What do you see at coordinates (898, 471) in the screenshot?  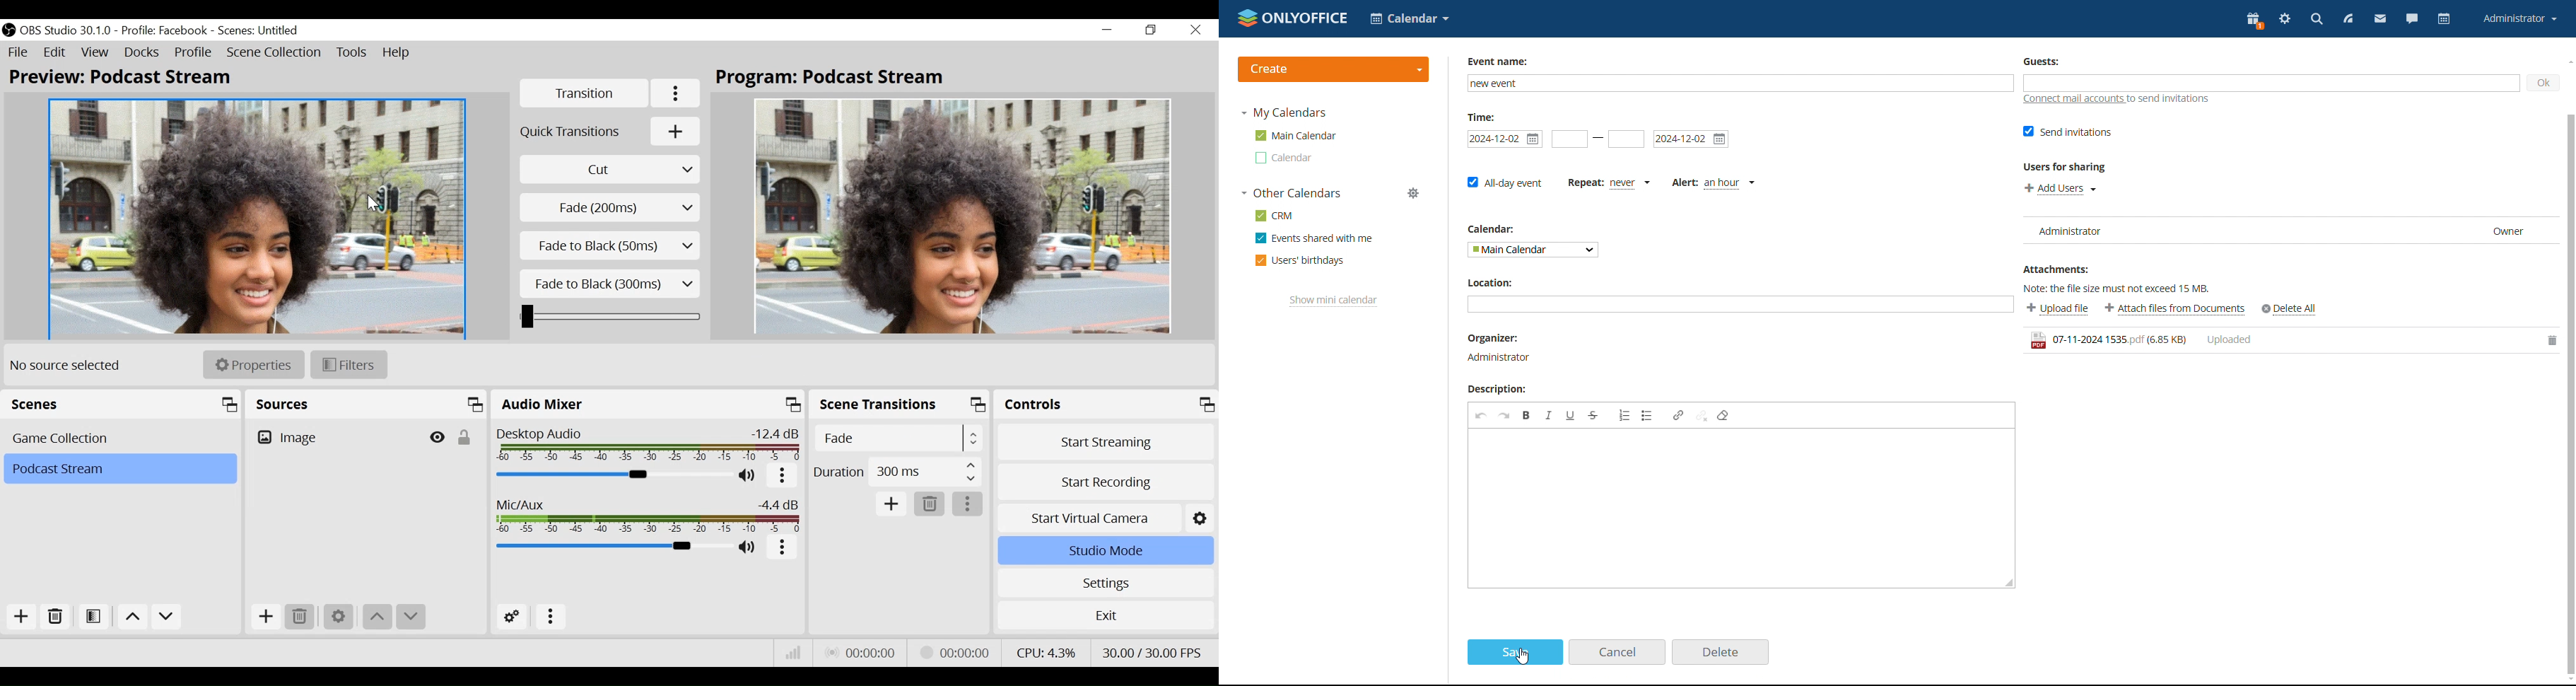 I see `Duration` at bounding box center [898, 471].